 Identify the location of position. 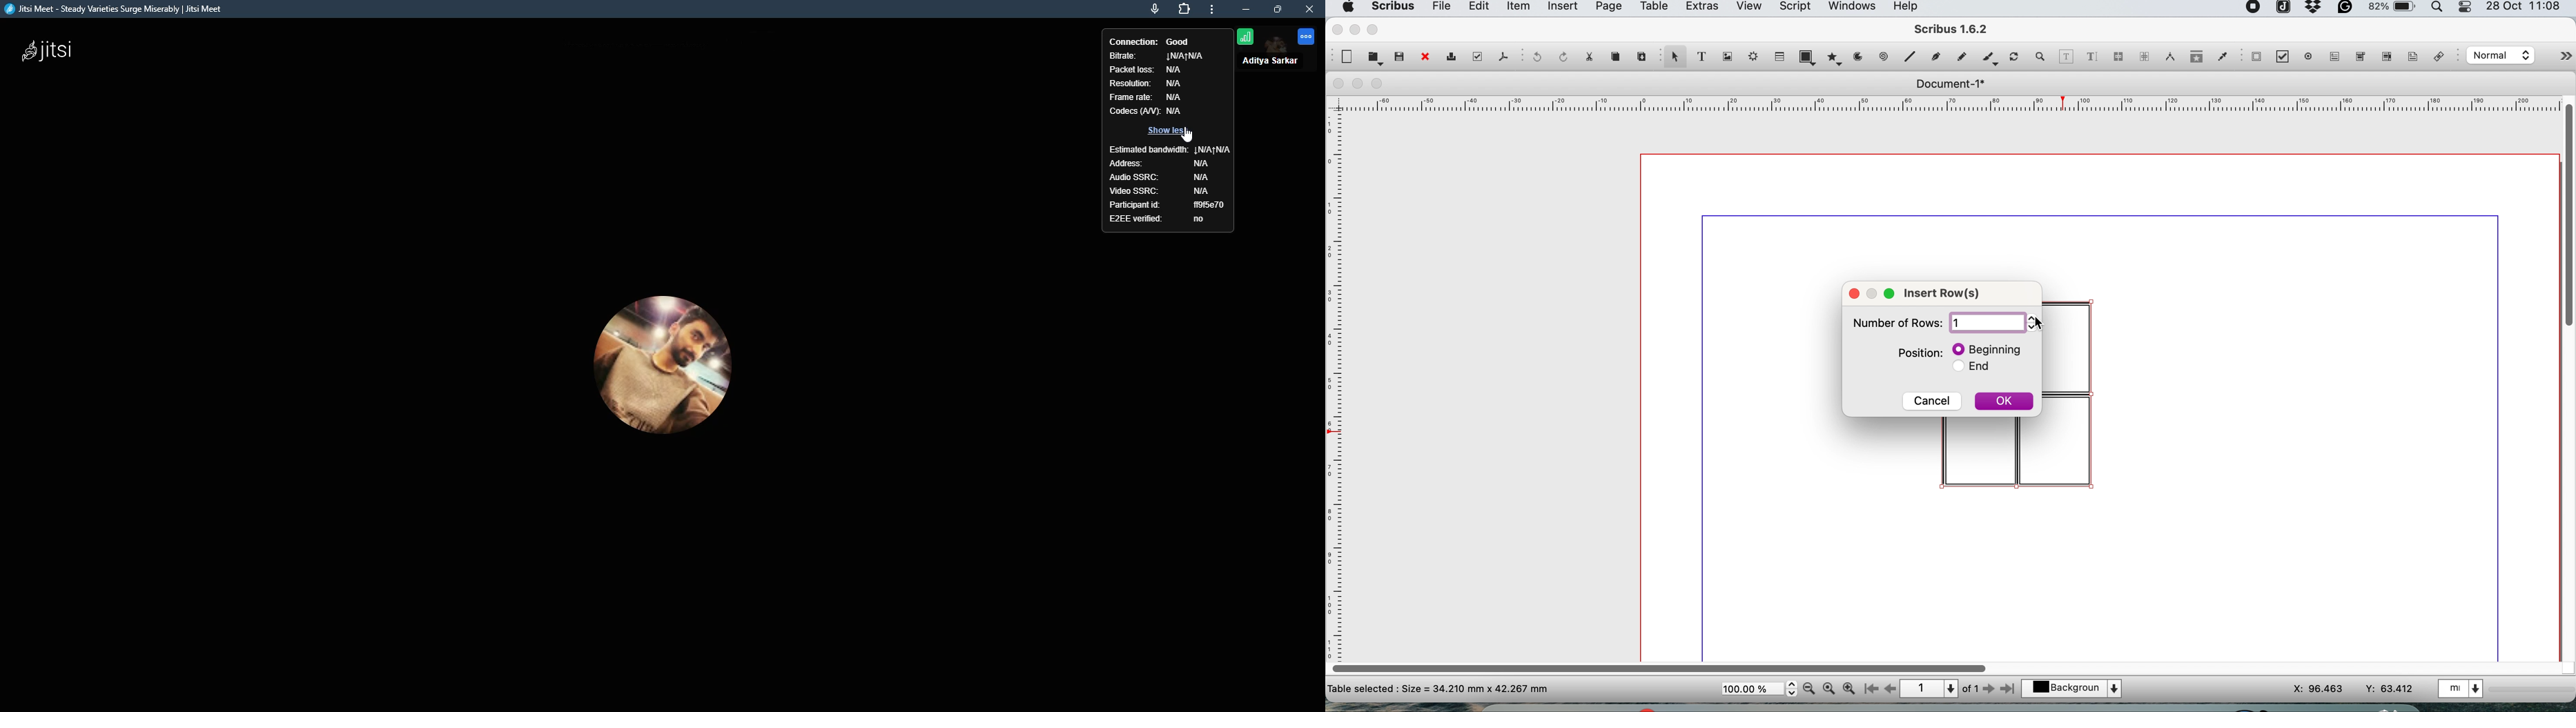
(1921, 353).